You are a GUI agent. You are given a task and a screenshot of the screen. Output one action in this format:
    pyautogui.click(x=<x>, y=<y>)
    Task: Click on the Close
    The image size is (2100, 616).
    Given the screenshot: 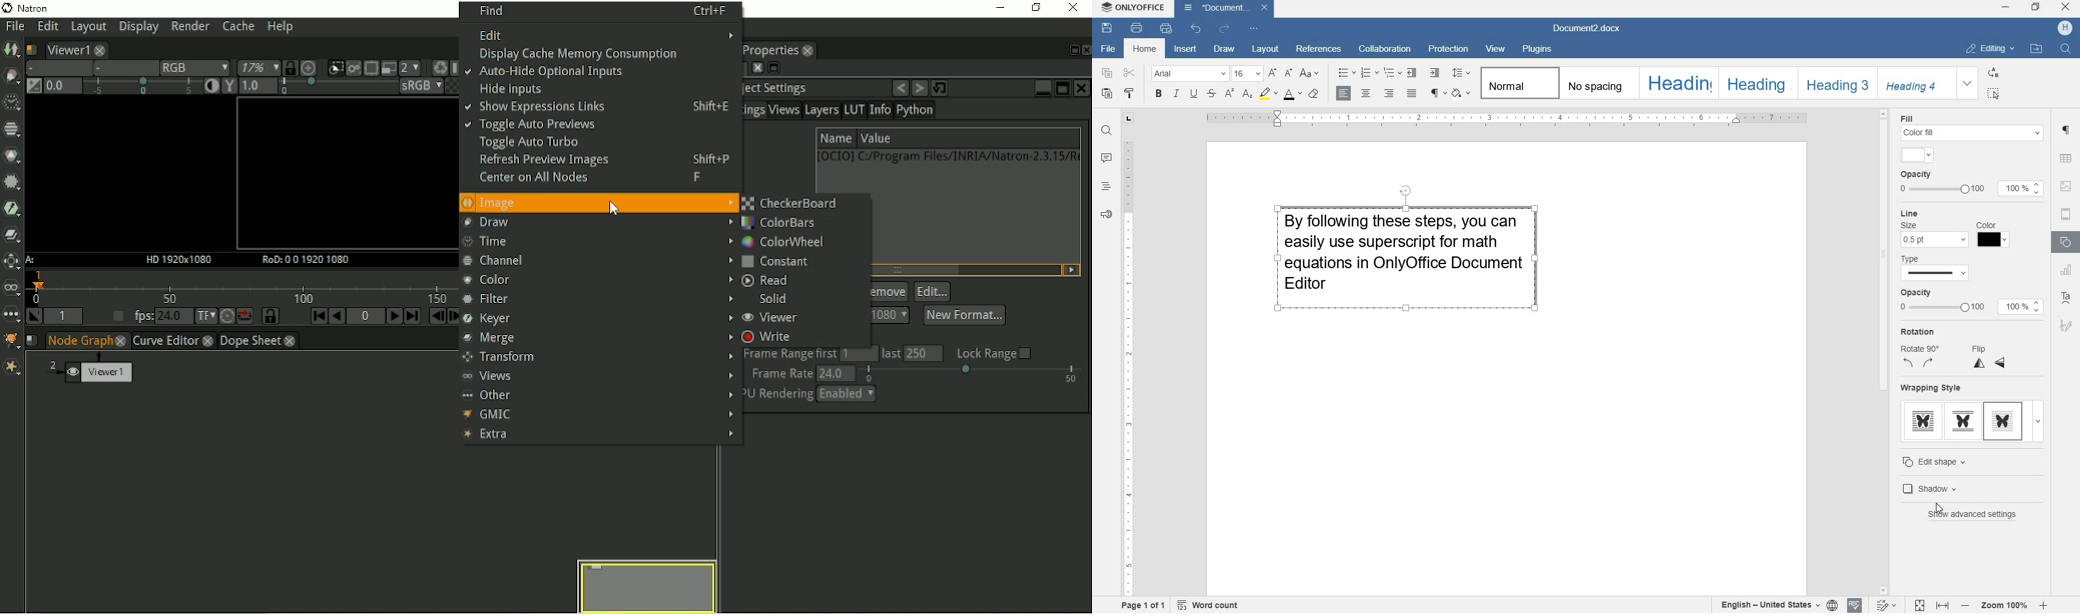 What is the action you would take?
    pyautogui.click(x=1085, y=50)
    